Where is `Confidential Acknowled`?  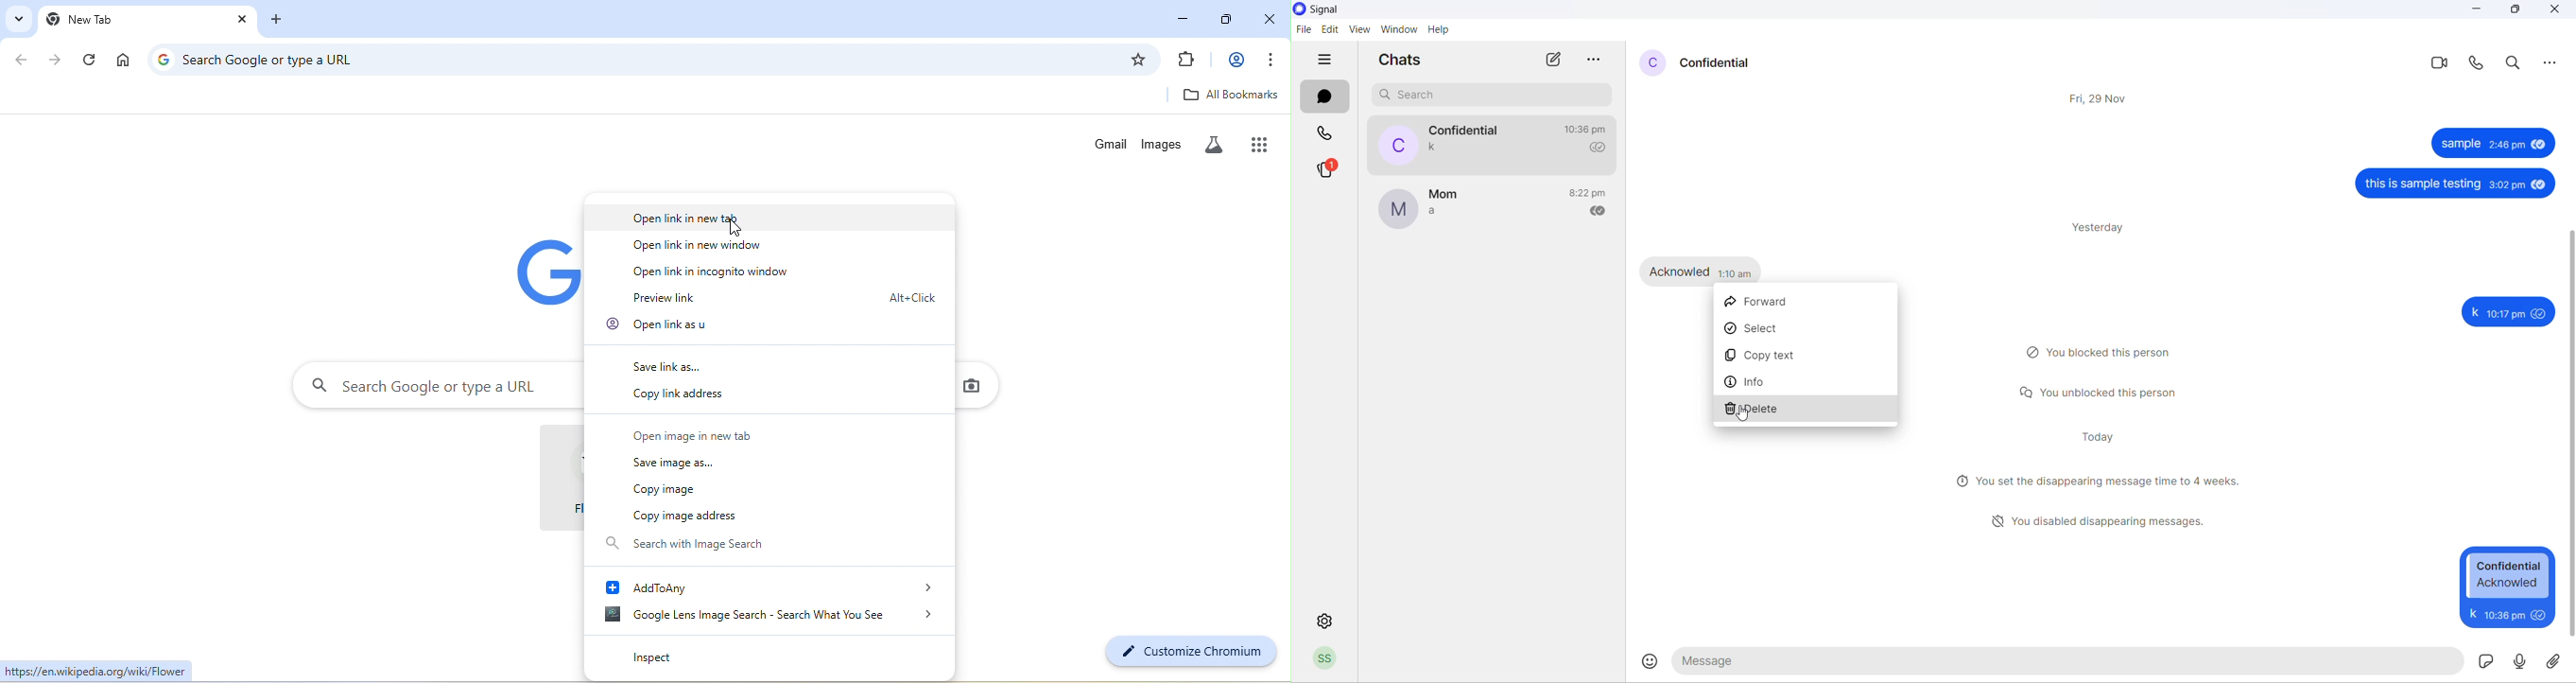 Confidential Acknowled is located at coordinates (2509, 575).